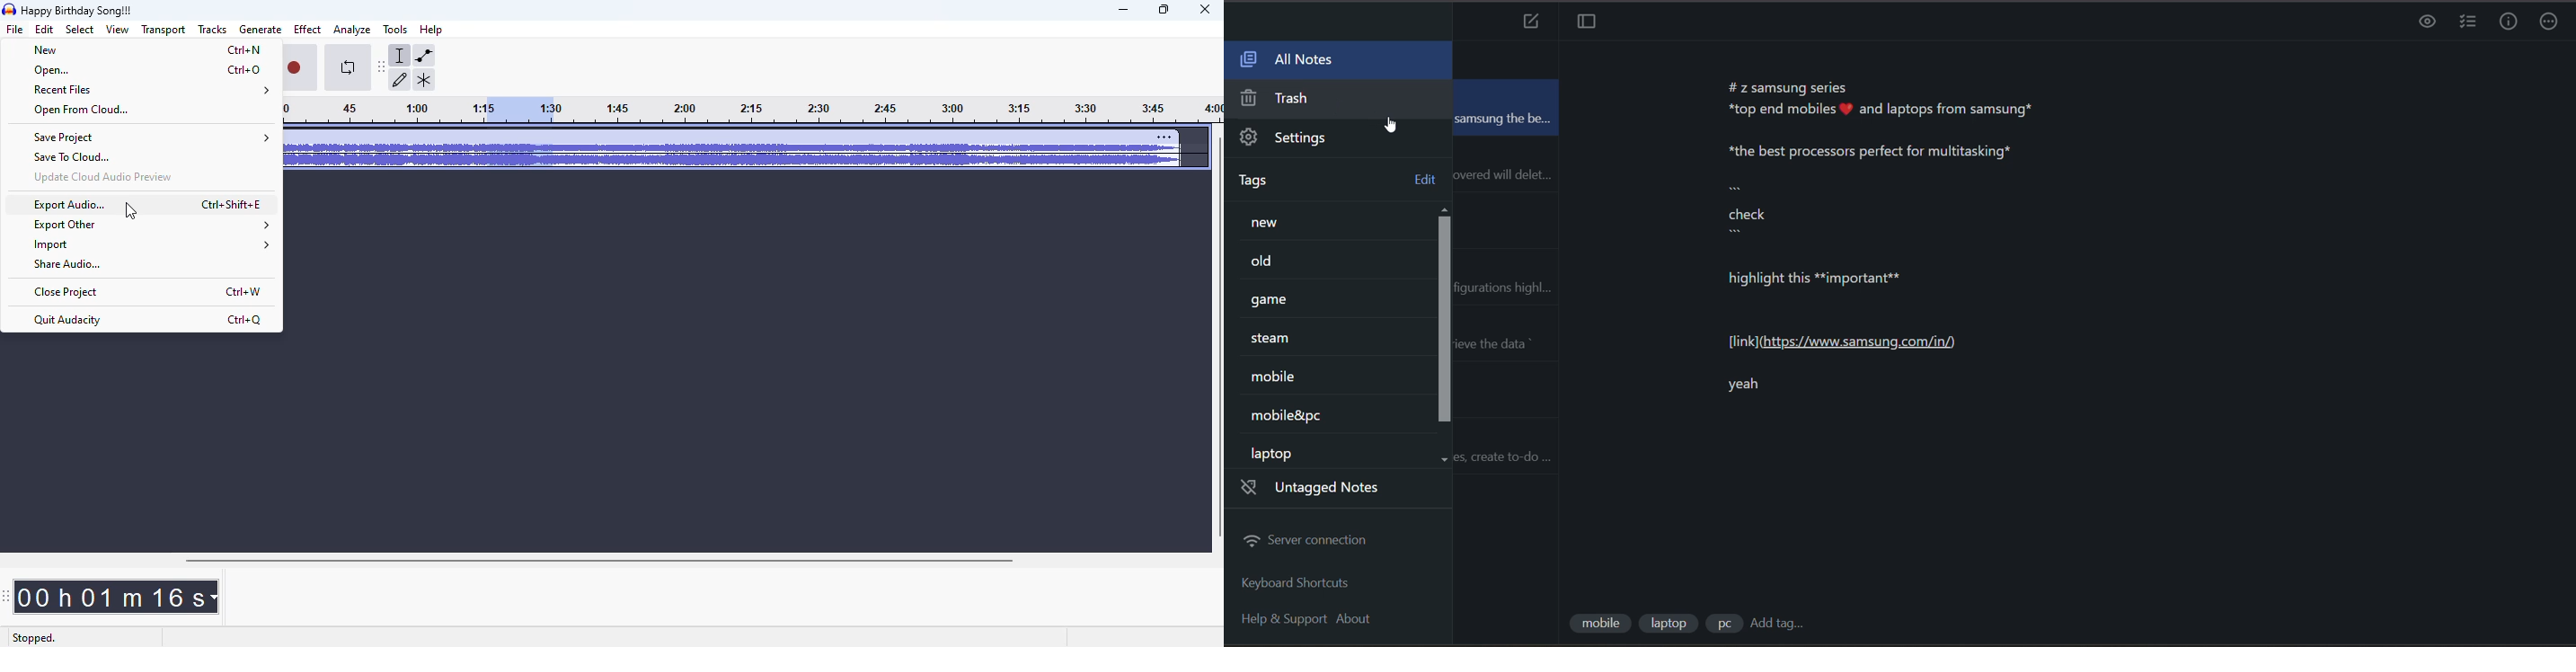 This screenshot has width=2576, height=672. Describe the element at coordinates (2509, 25) in the screenshot. I see `info` at that location.